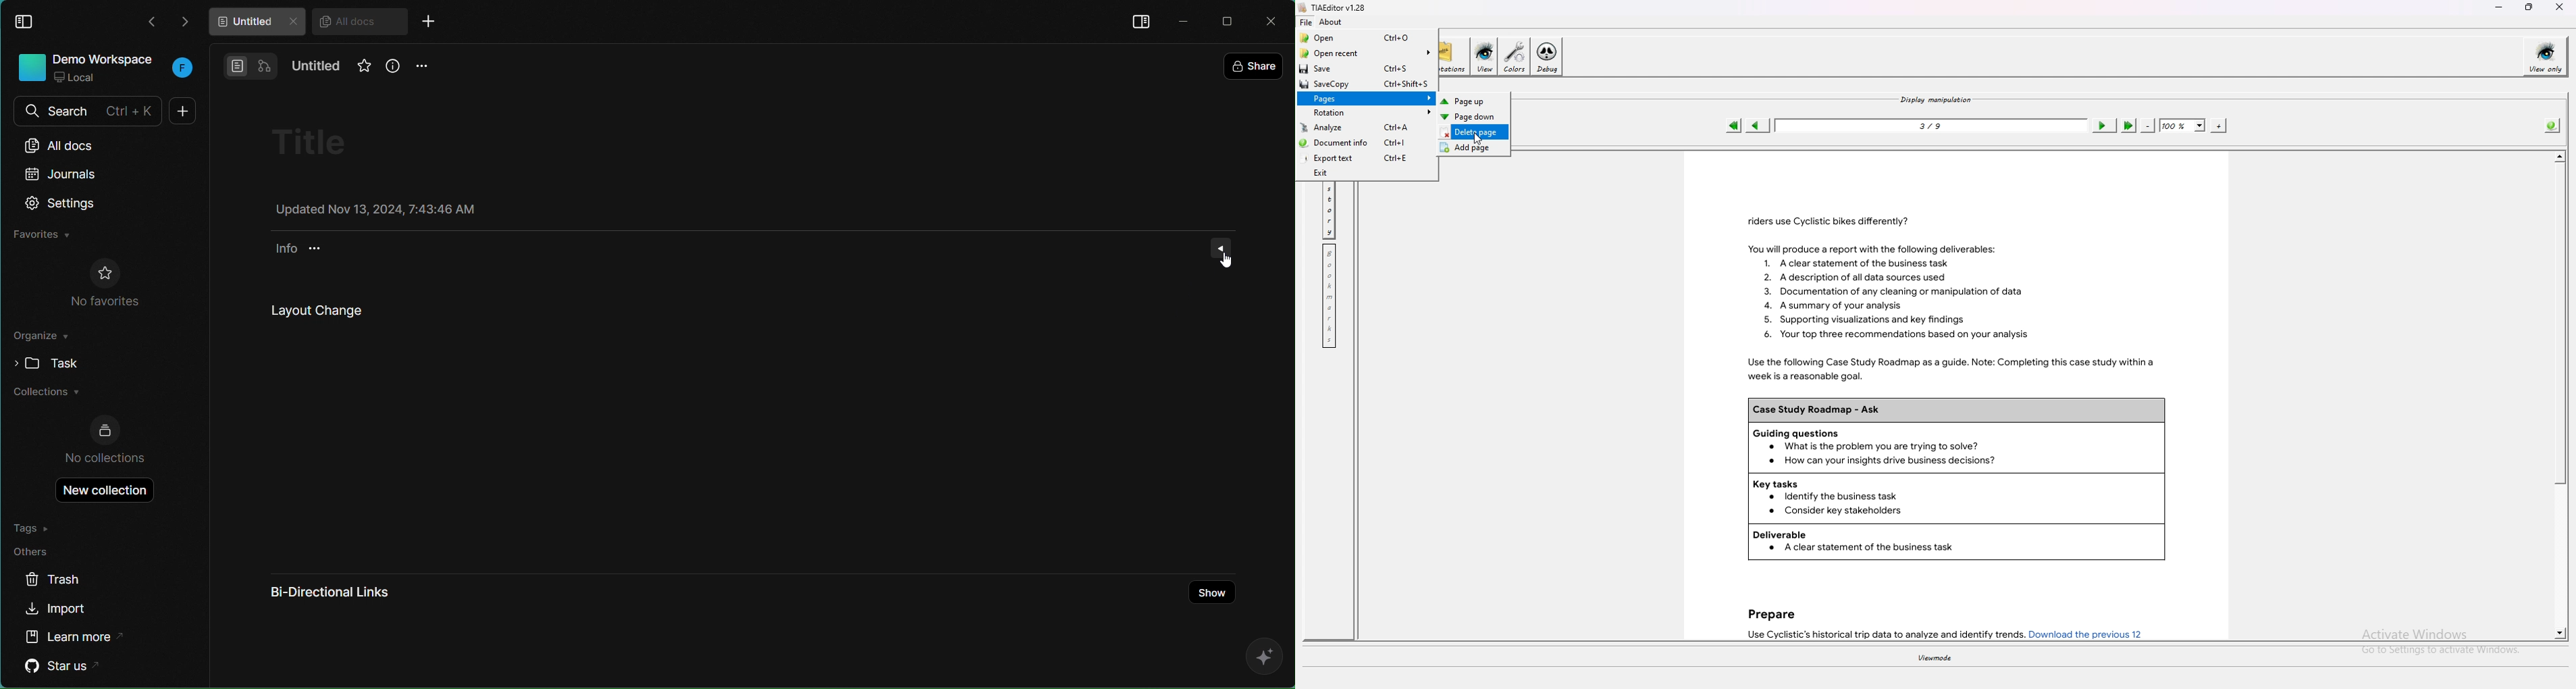 The height and width of the screenshot is (700, 2576). What do you see at coordinates (1469, 101) in the screenshot?
I see `Page up` at bounding box center [1469, 101].